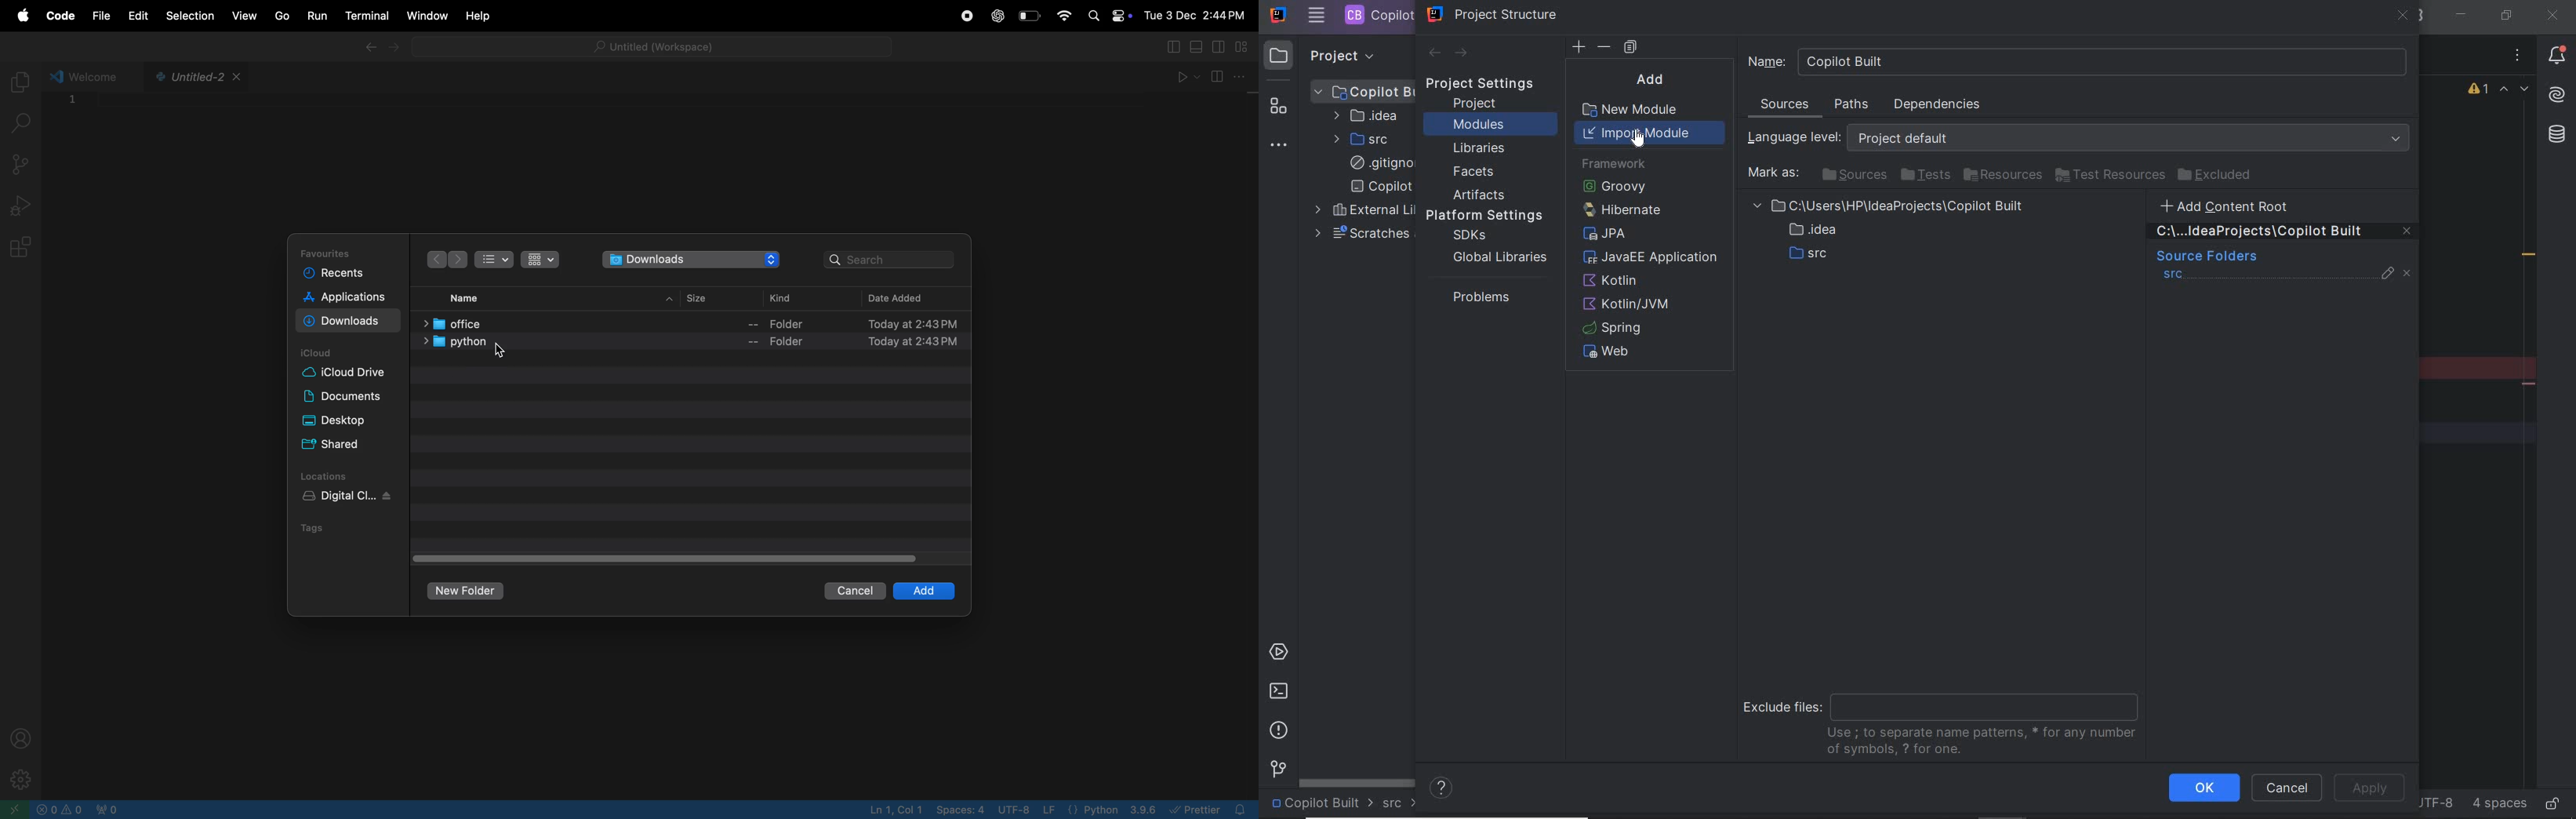 This screenshot has height=840, width=2576. Describe the element at coordinates (2556, 136) in the screenshot. I see `database` at that location.